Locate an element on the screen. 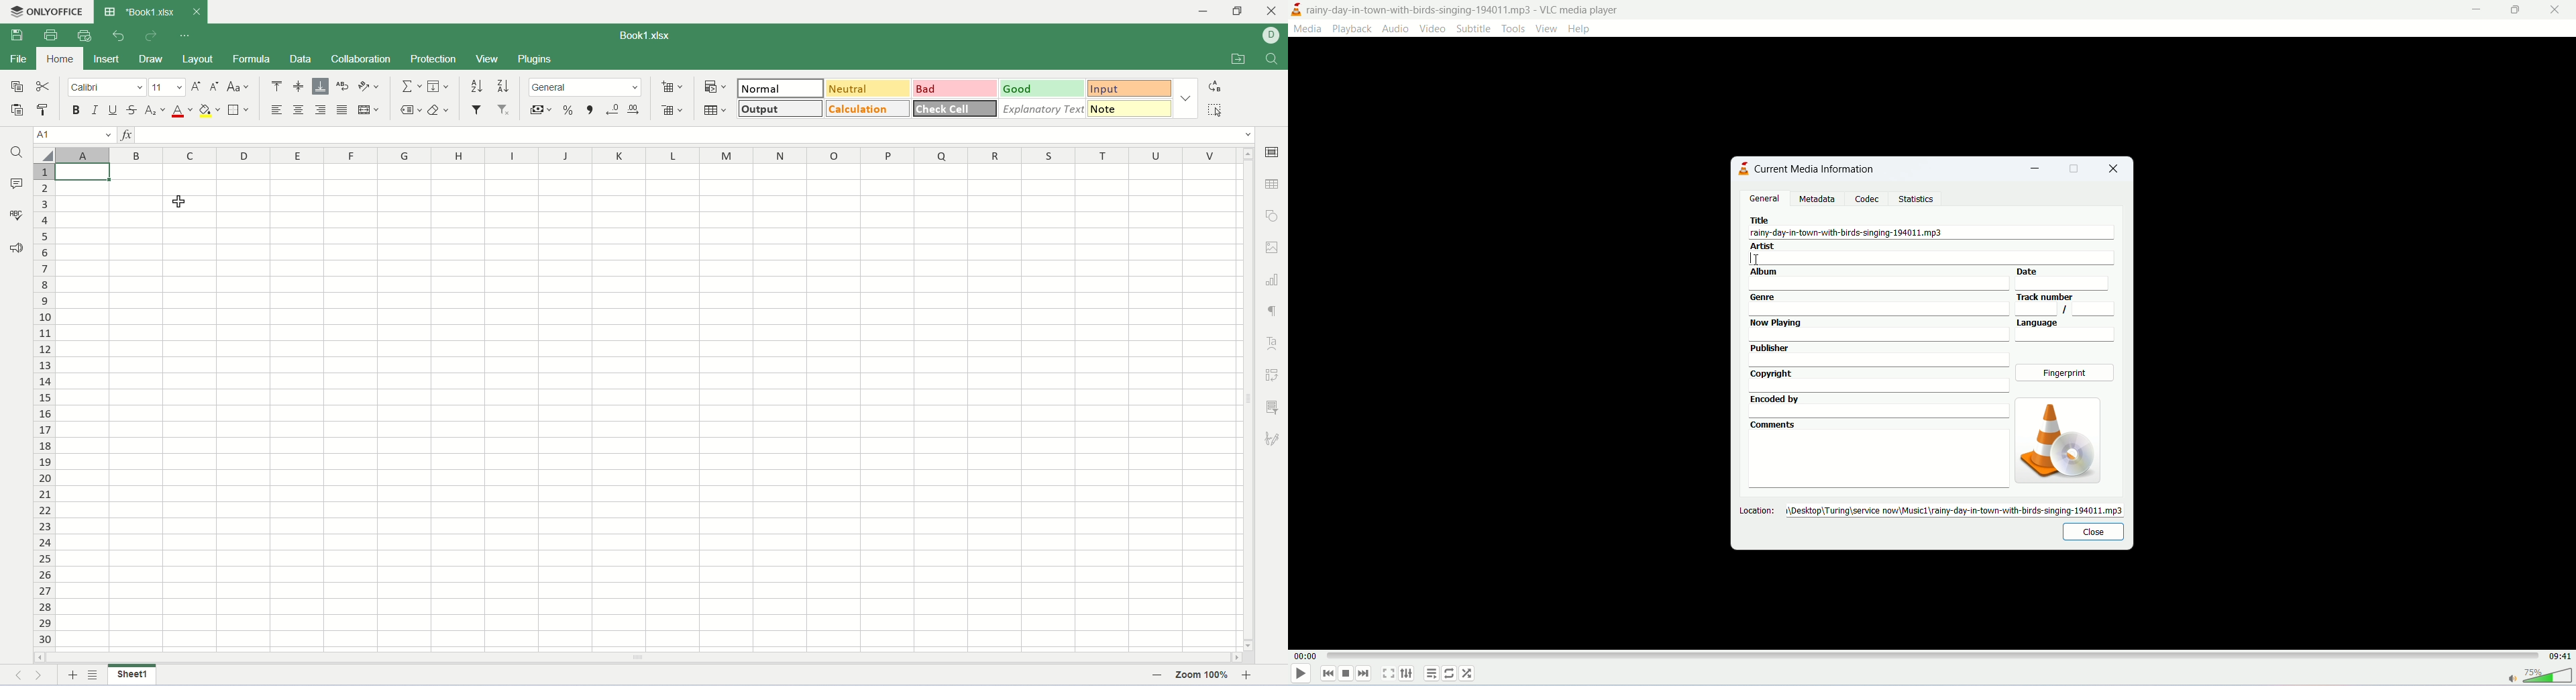 Image resolution: width=2576 pixels, height=700 pixels. comma style is located at coordinates (592, 109).